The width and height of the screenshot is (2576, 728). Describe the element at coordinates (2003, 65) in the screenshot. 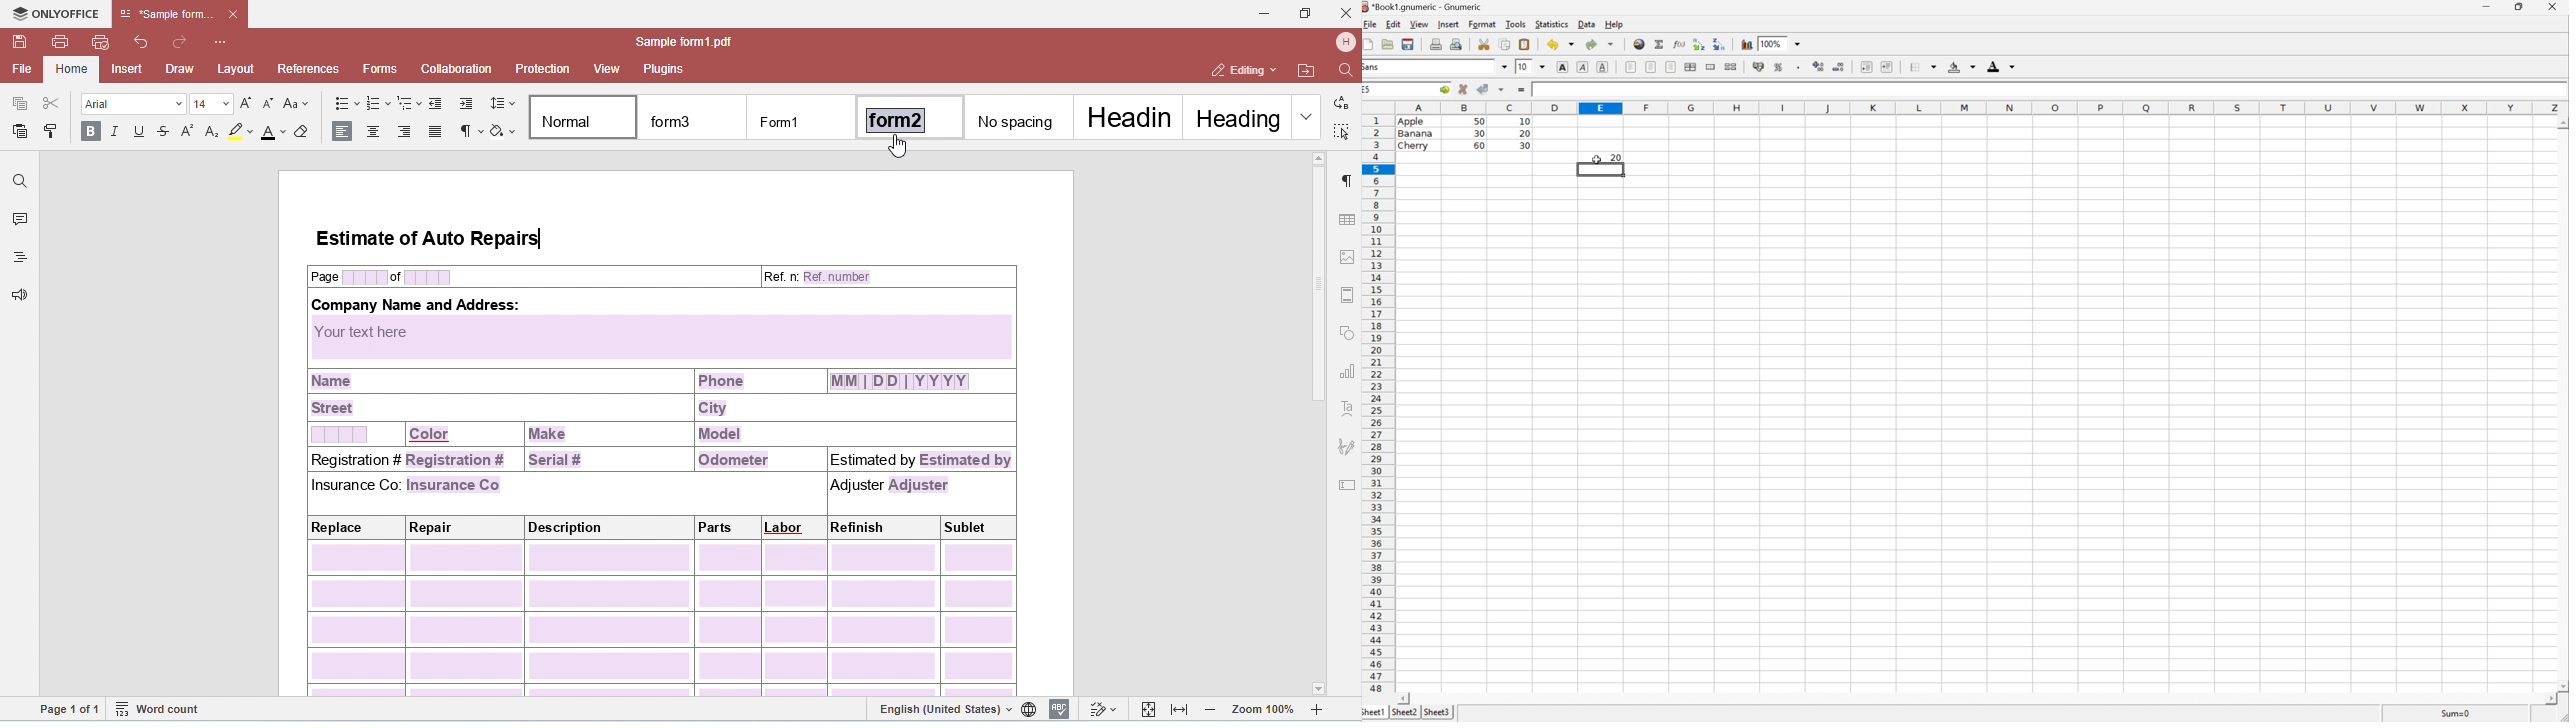

I see `foreground` at that location.